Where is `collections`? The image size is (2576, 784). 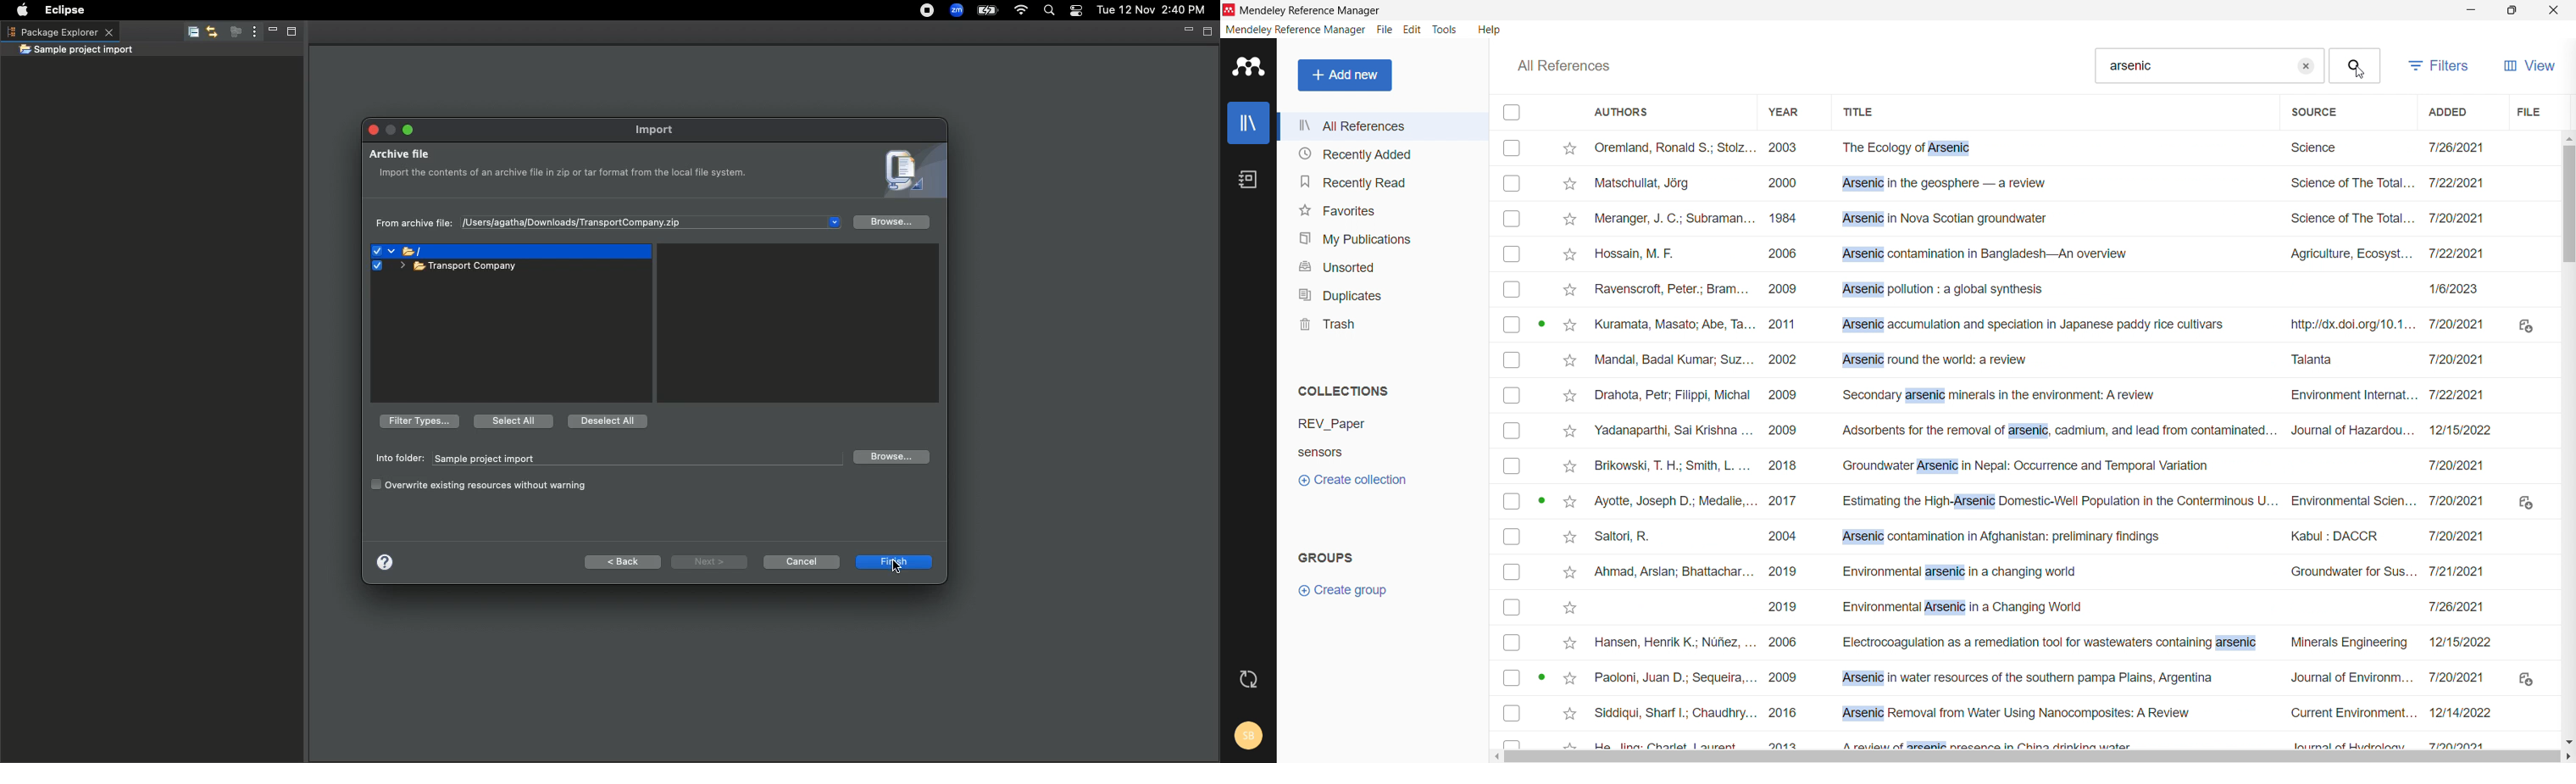 collections is located at coordinates (1343, 390).